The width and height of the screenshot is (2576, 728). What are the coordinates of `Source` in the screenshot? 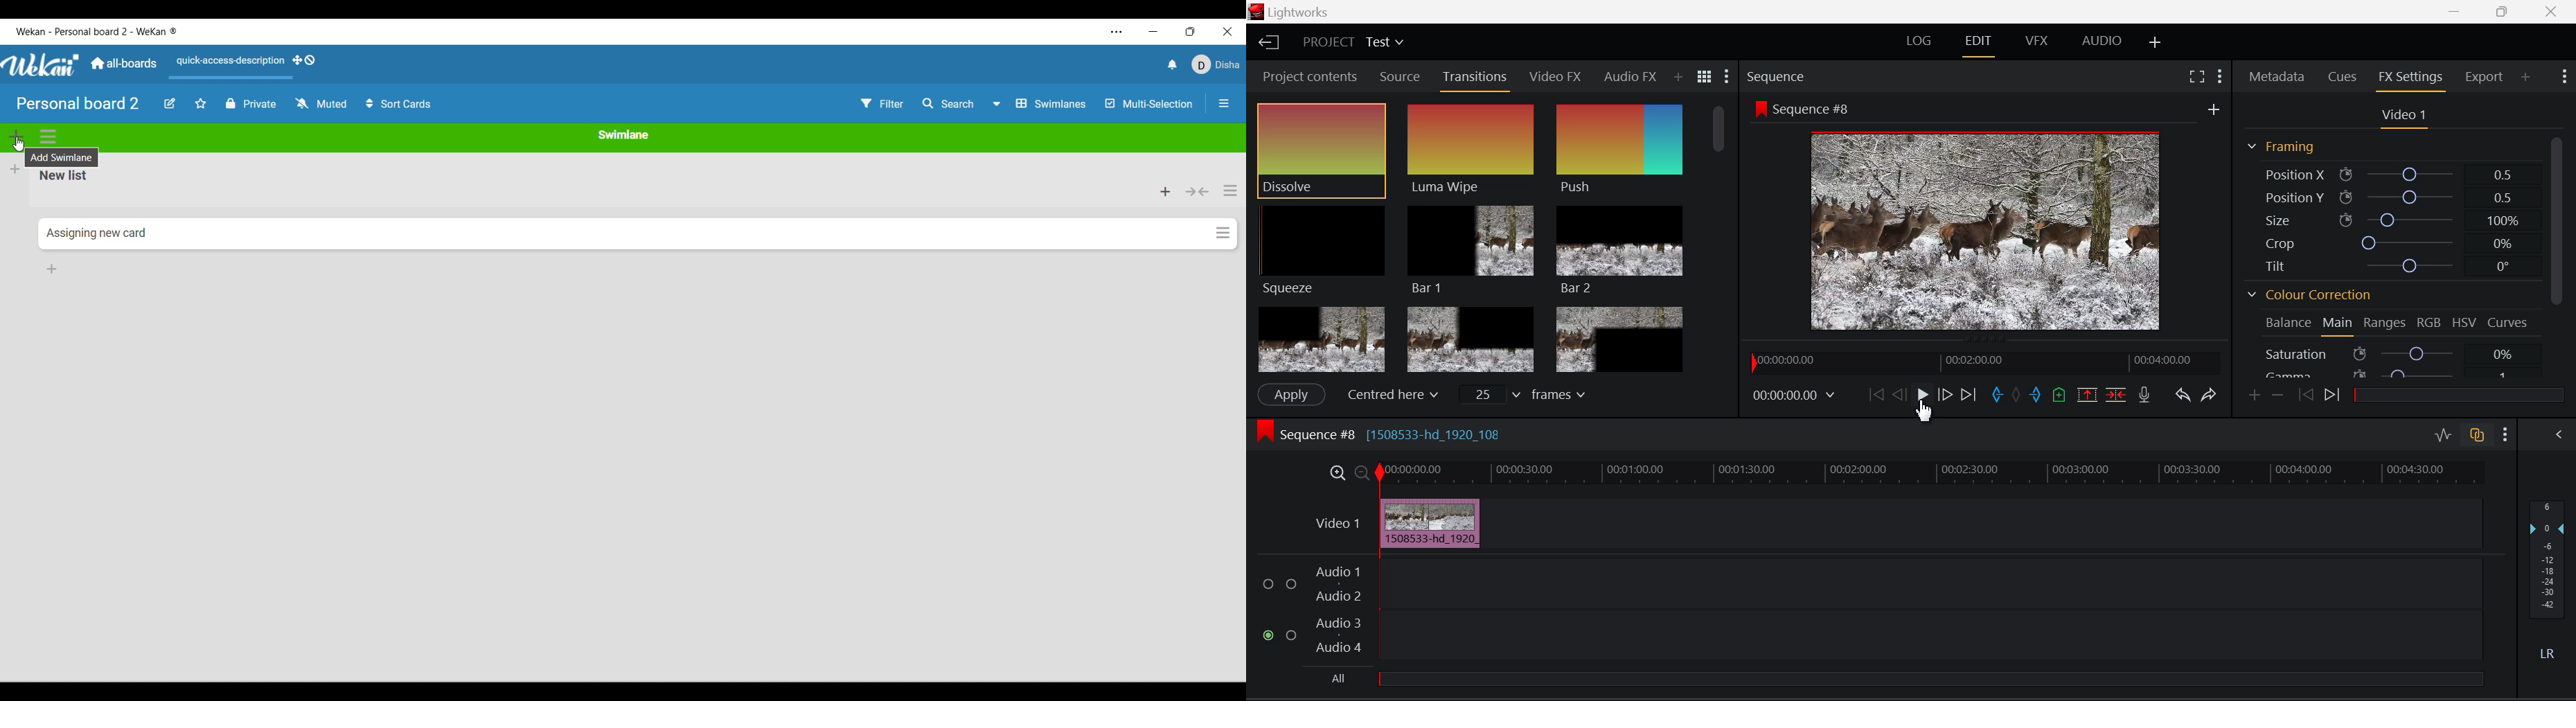 It's located at (1401, 77).